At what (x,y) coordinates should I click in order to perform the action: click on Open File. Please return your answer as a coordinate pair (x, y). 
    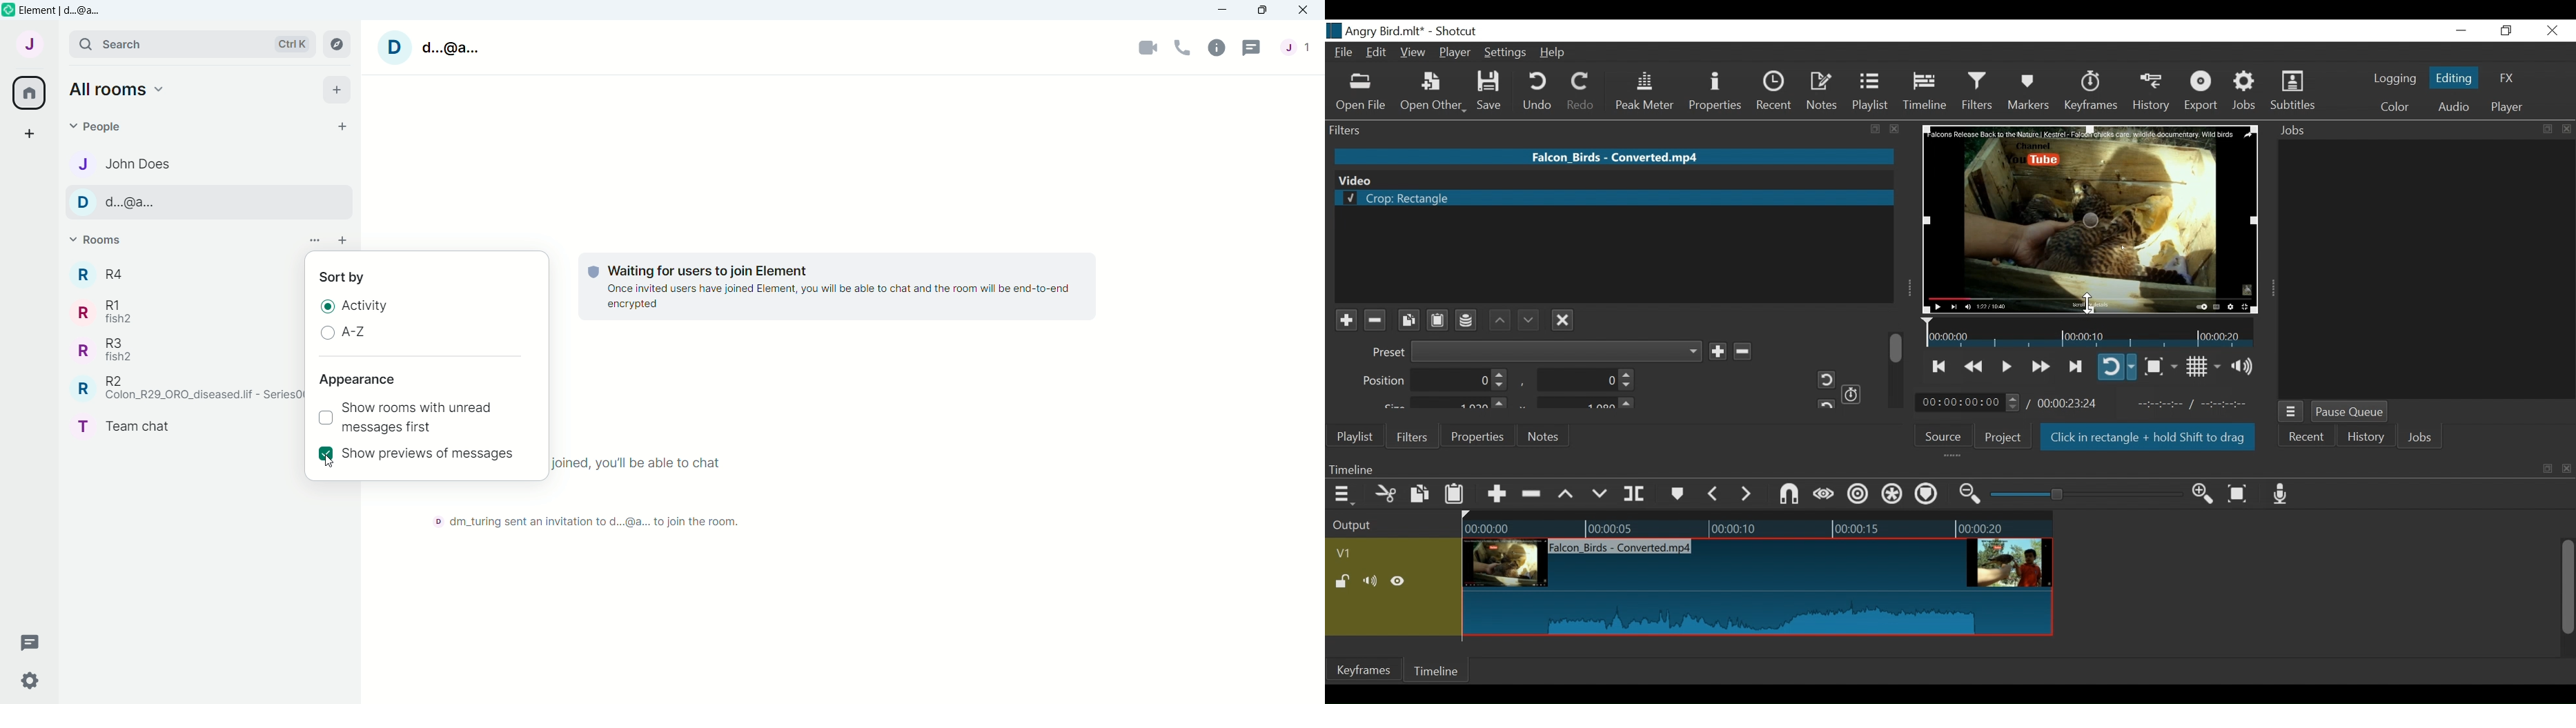
    Looking at the image, I should click on (1361, 93).